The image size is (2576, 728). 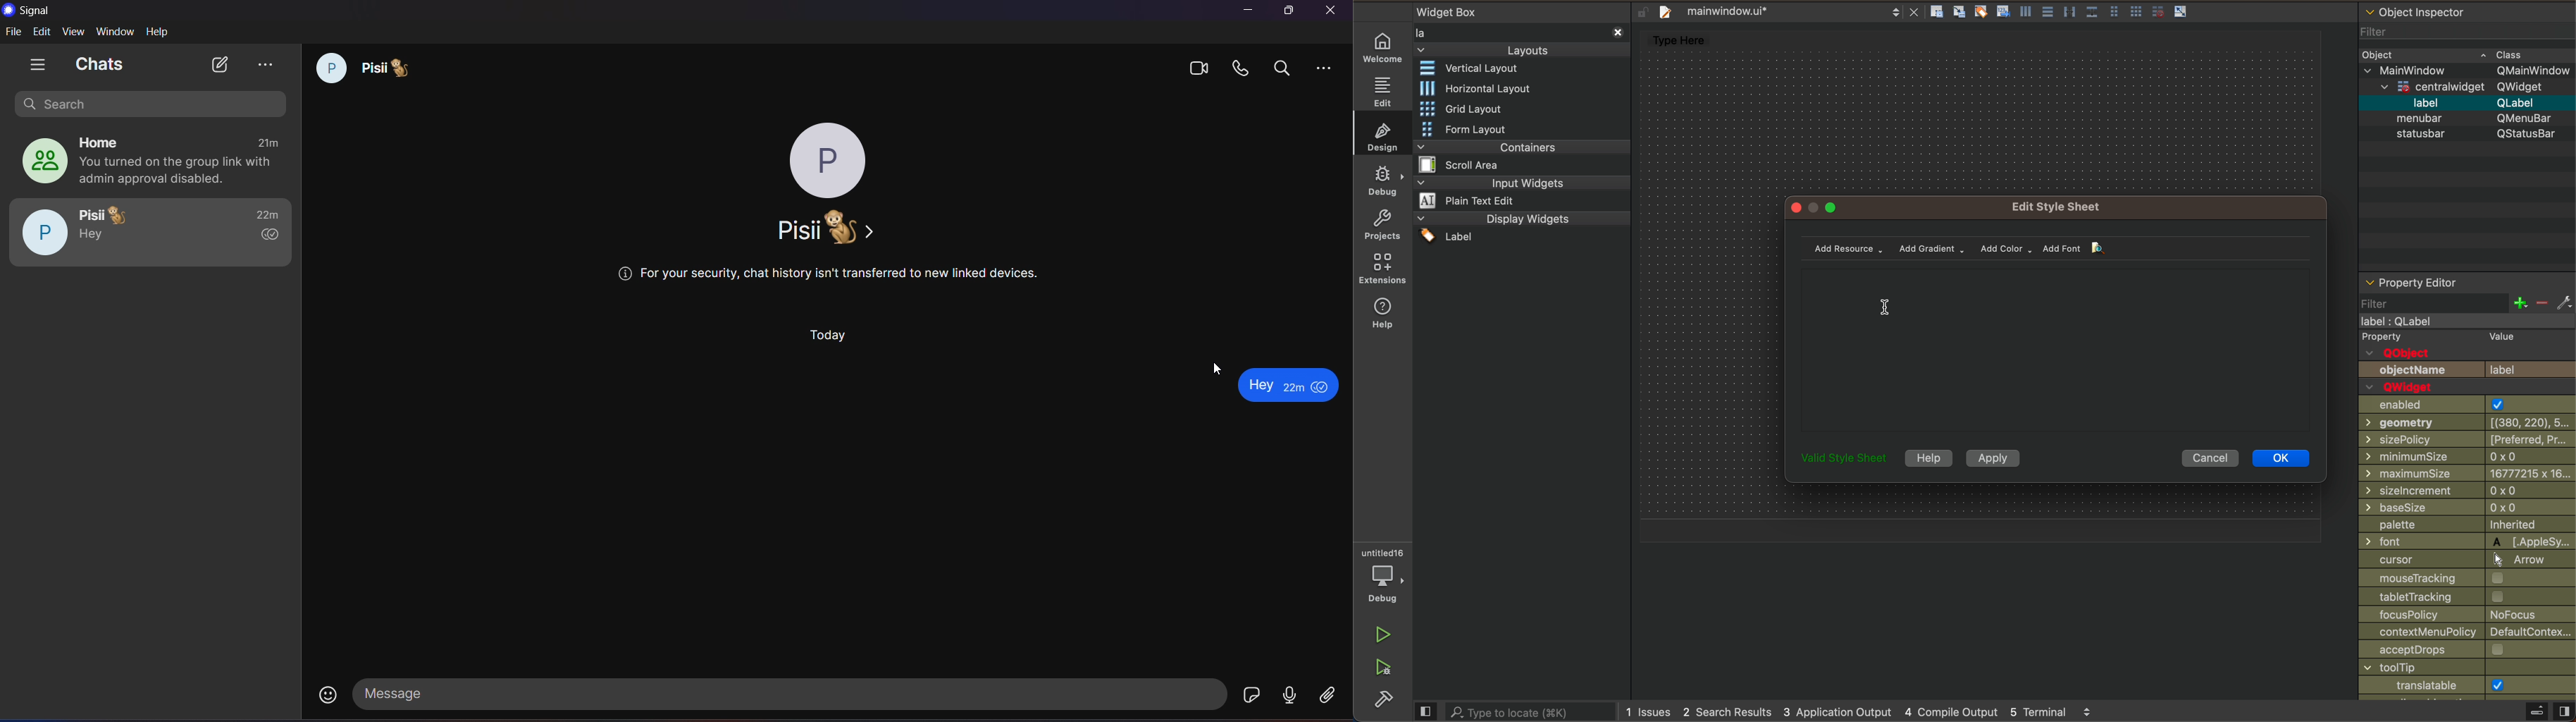 I want to click on projects, so click(x=1380, y=228).